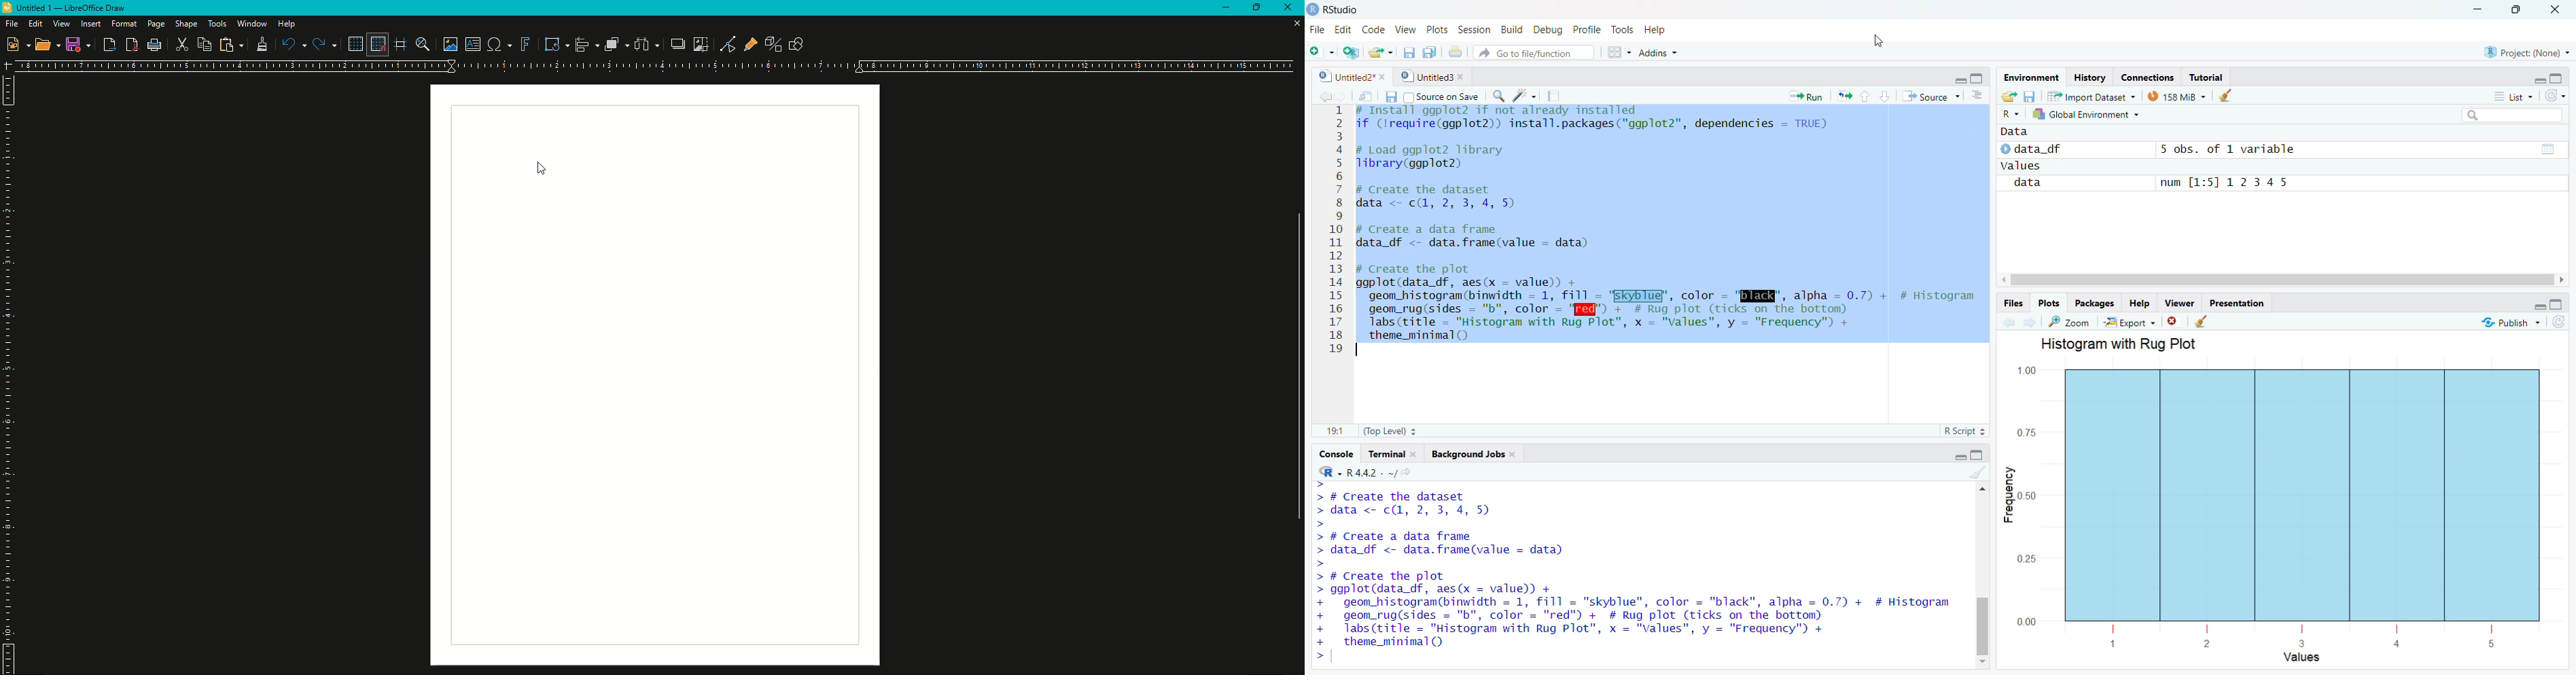  What do you see at coordinates (701, 45) in the screenshot?
I see `Crop Image` at bounding box center [701, 45].